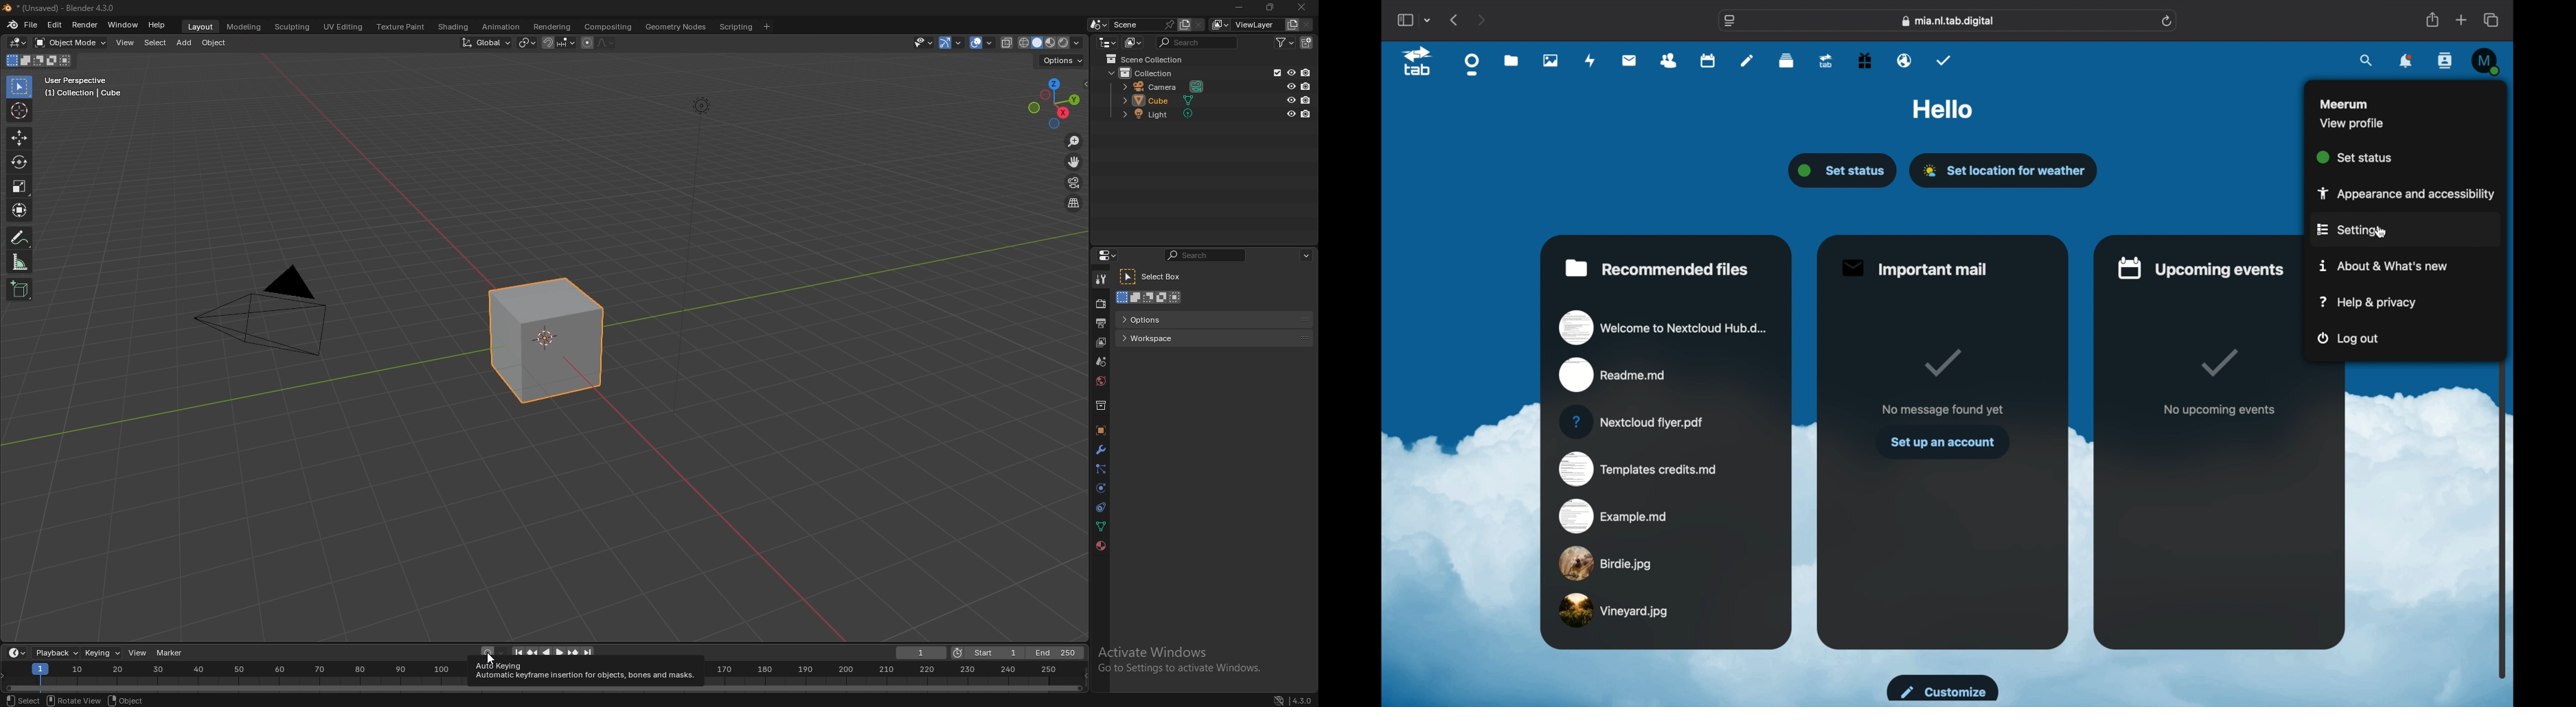 Image resolution: width=2576 pixels, height=728 pixels. Describe the element at coordinates (1669, 60) in the screenshot. I see `contacts` at that location.